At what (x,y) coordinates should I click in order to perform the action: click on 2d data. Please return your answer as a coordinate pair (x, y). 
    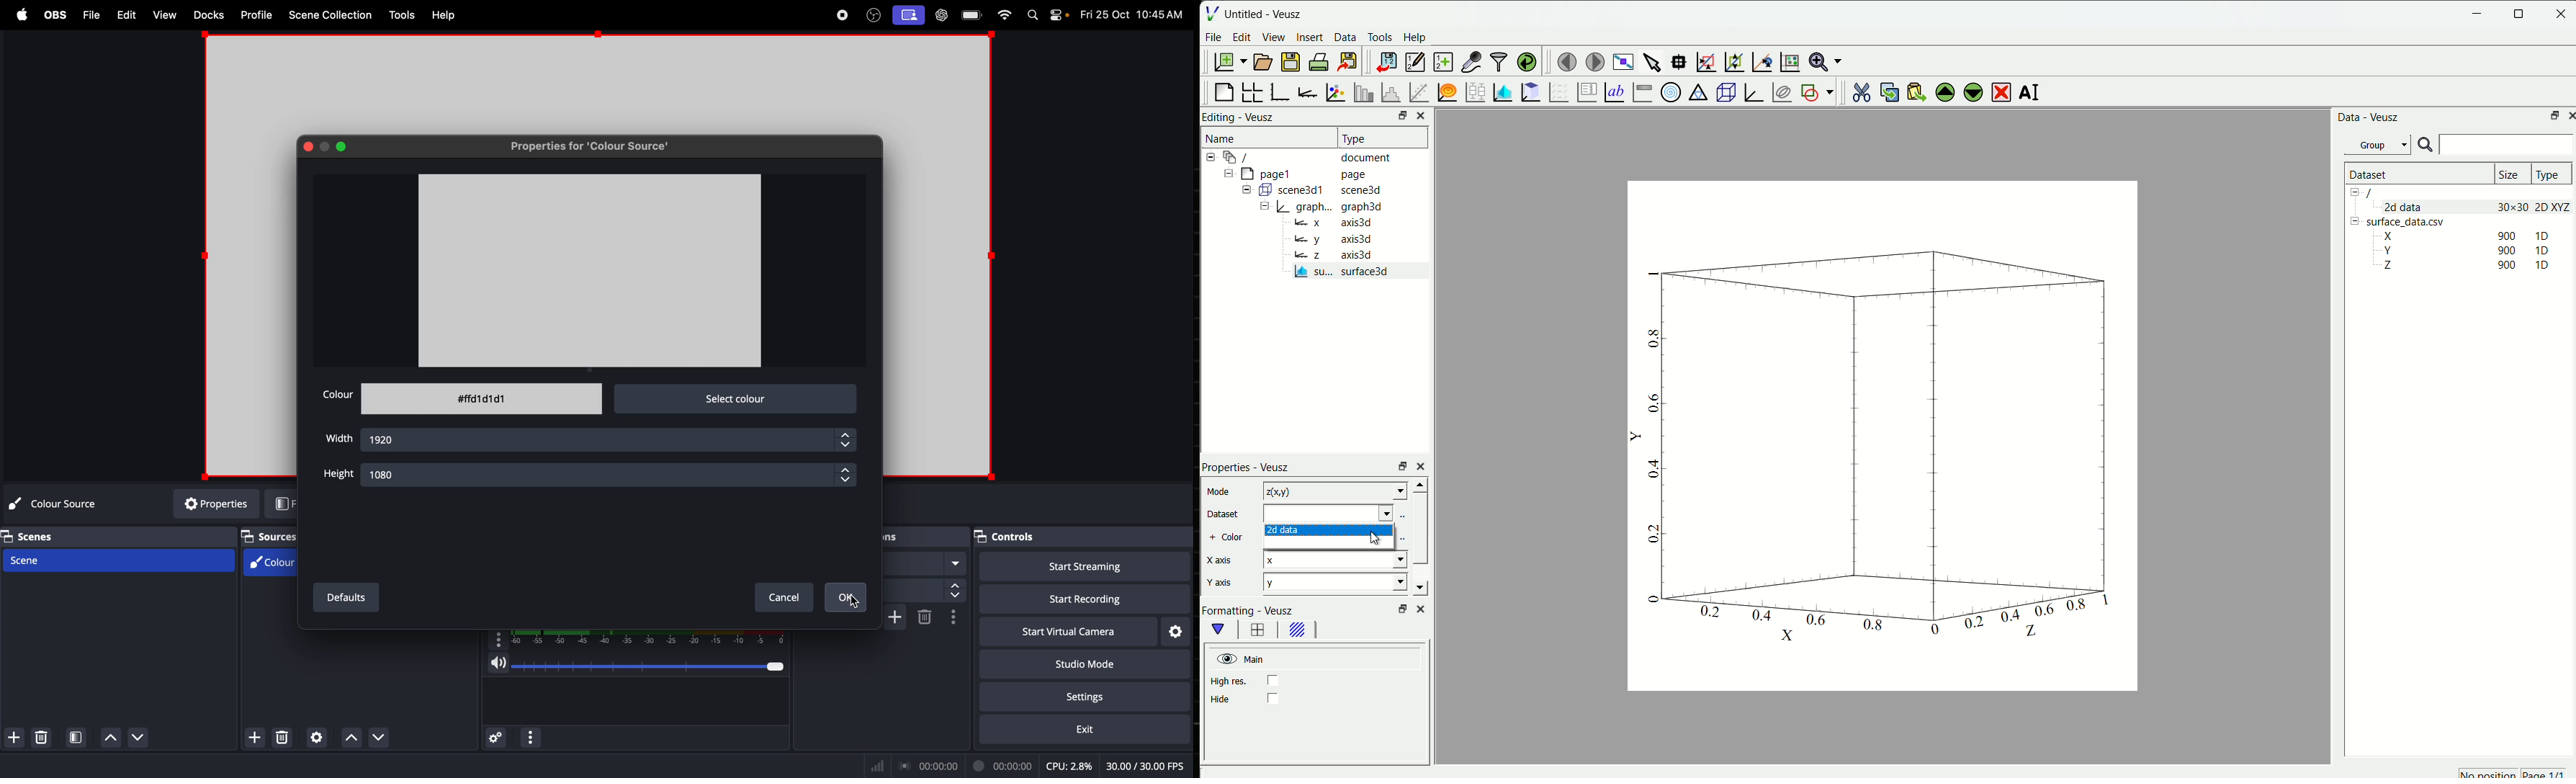
    Looking at the image, I should click on (1285, 531).